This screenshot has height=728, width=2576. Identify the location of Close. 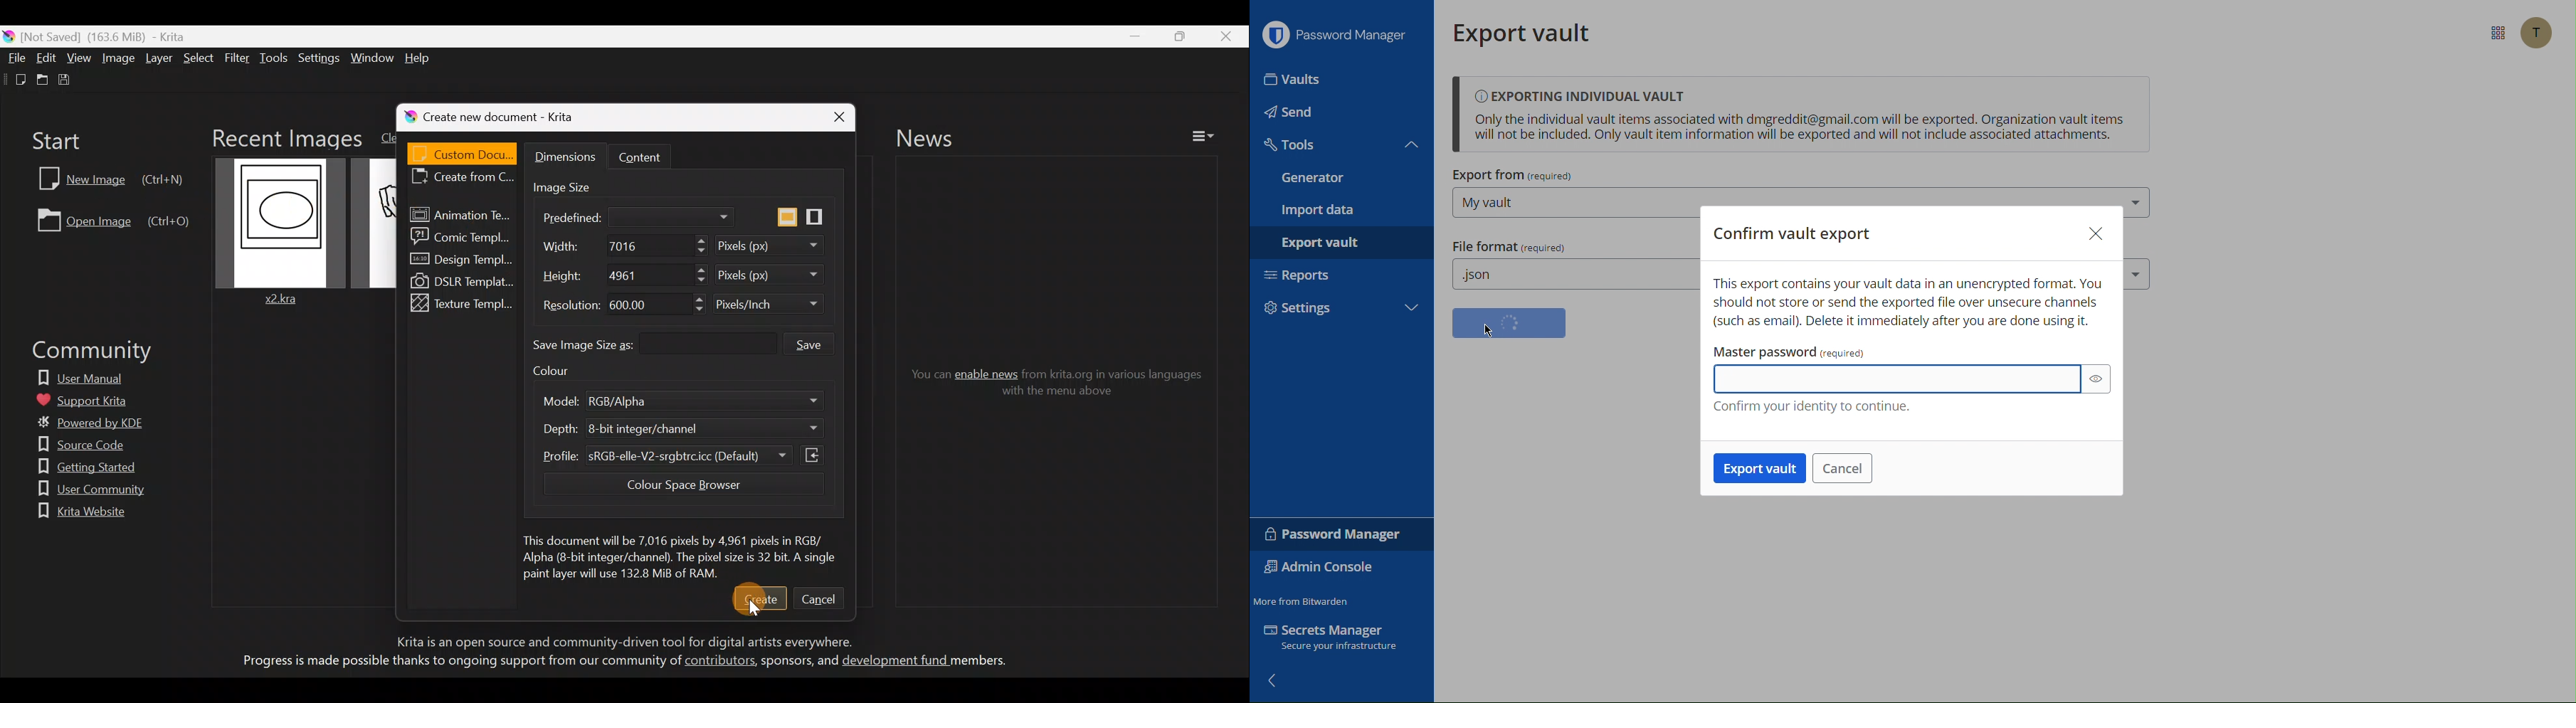
(2096, 231).